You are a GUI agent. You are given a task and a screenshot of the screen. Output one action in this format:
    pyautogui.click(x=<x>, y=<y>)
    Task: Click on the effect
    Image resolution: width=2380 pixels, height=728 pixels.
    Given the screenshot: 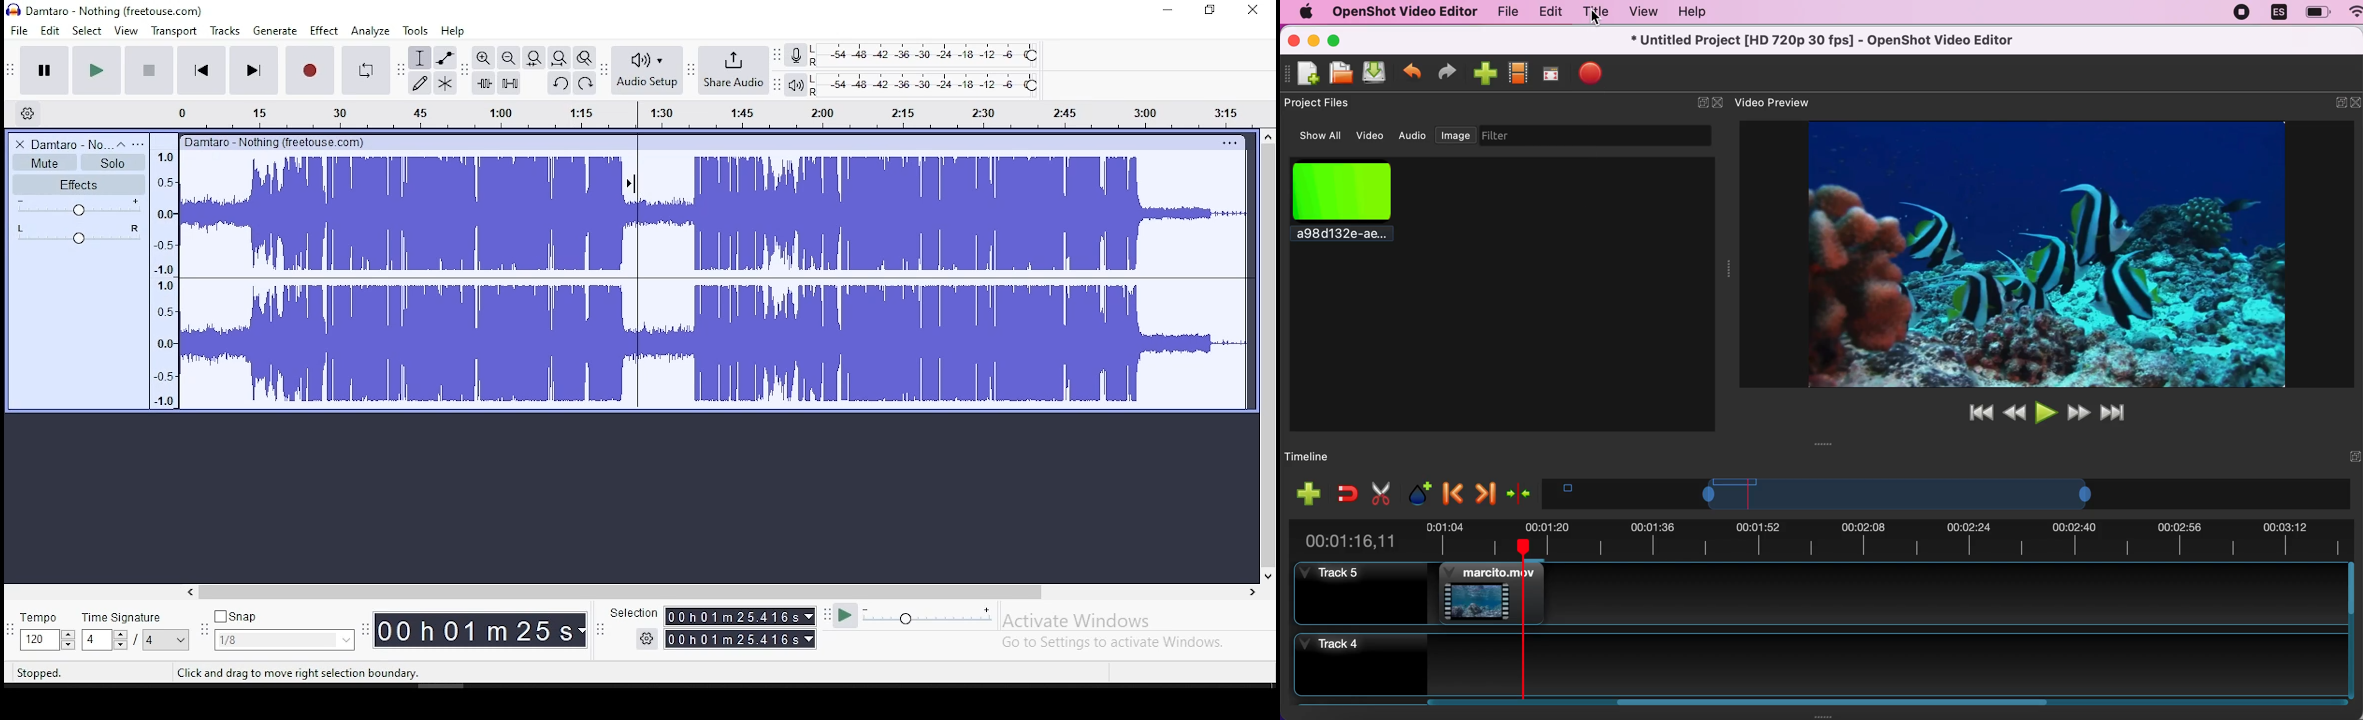 What is the action you would take?
    pyautogui.click(x=324, y=30)
    